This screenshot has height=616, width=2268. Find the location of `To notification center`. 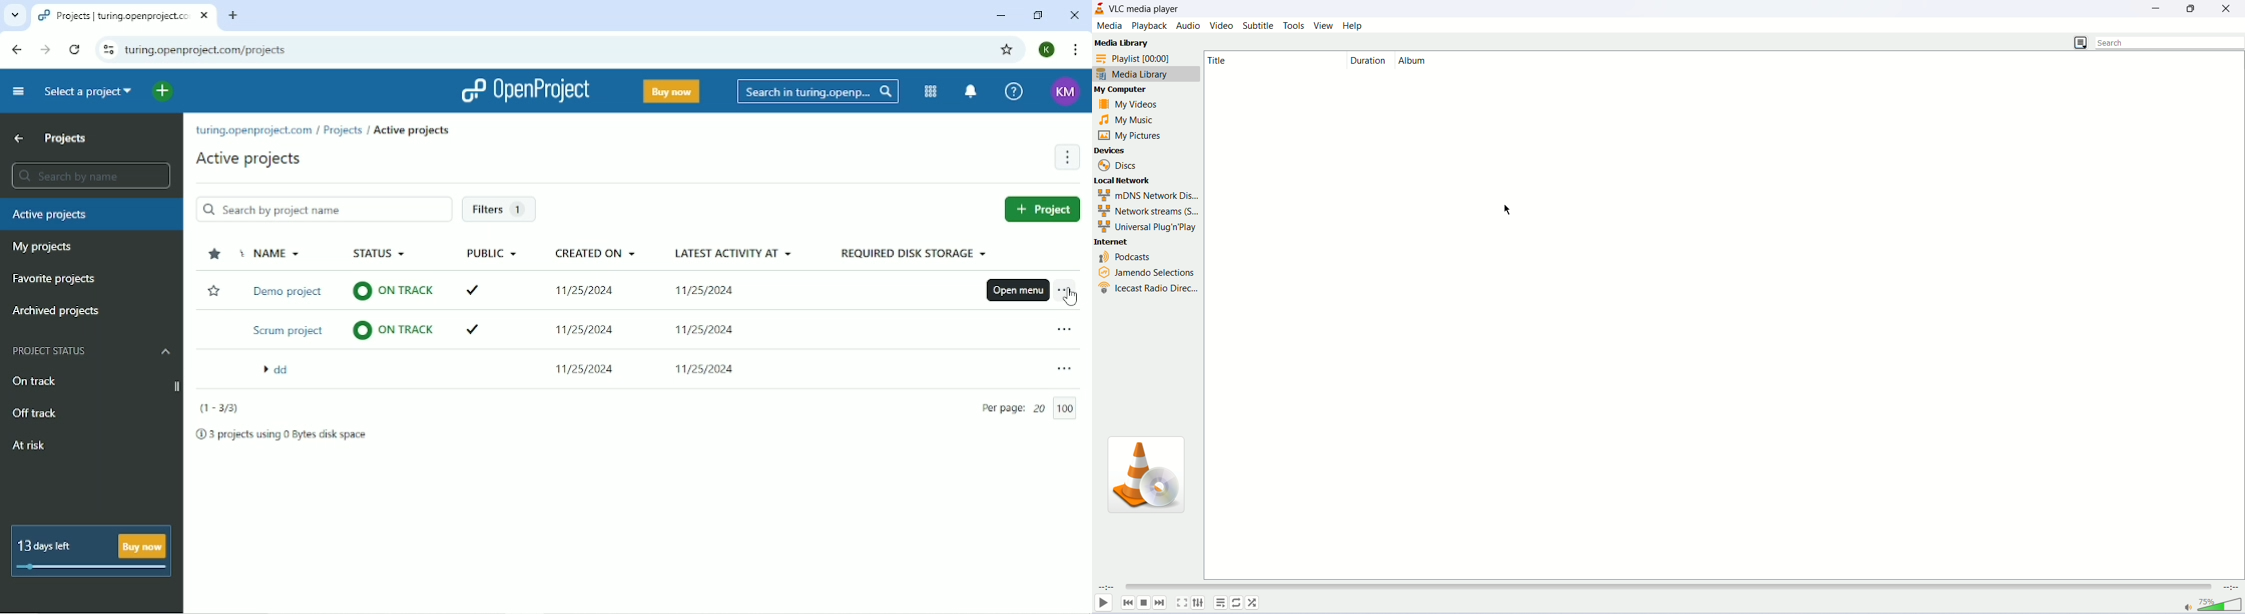

To notification center is located at coordinates (971, 91).